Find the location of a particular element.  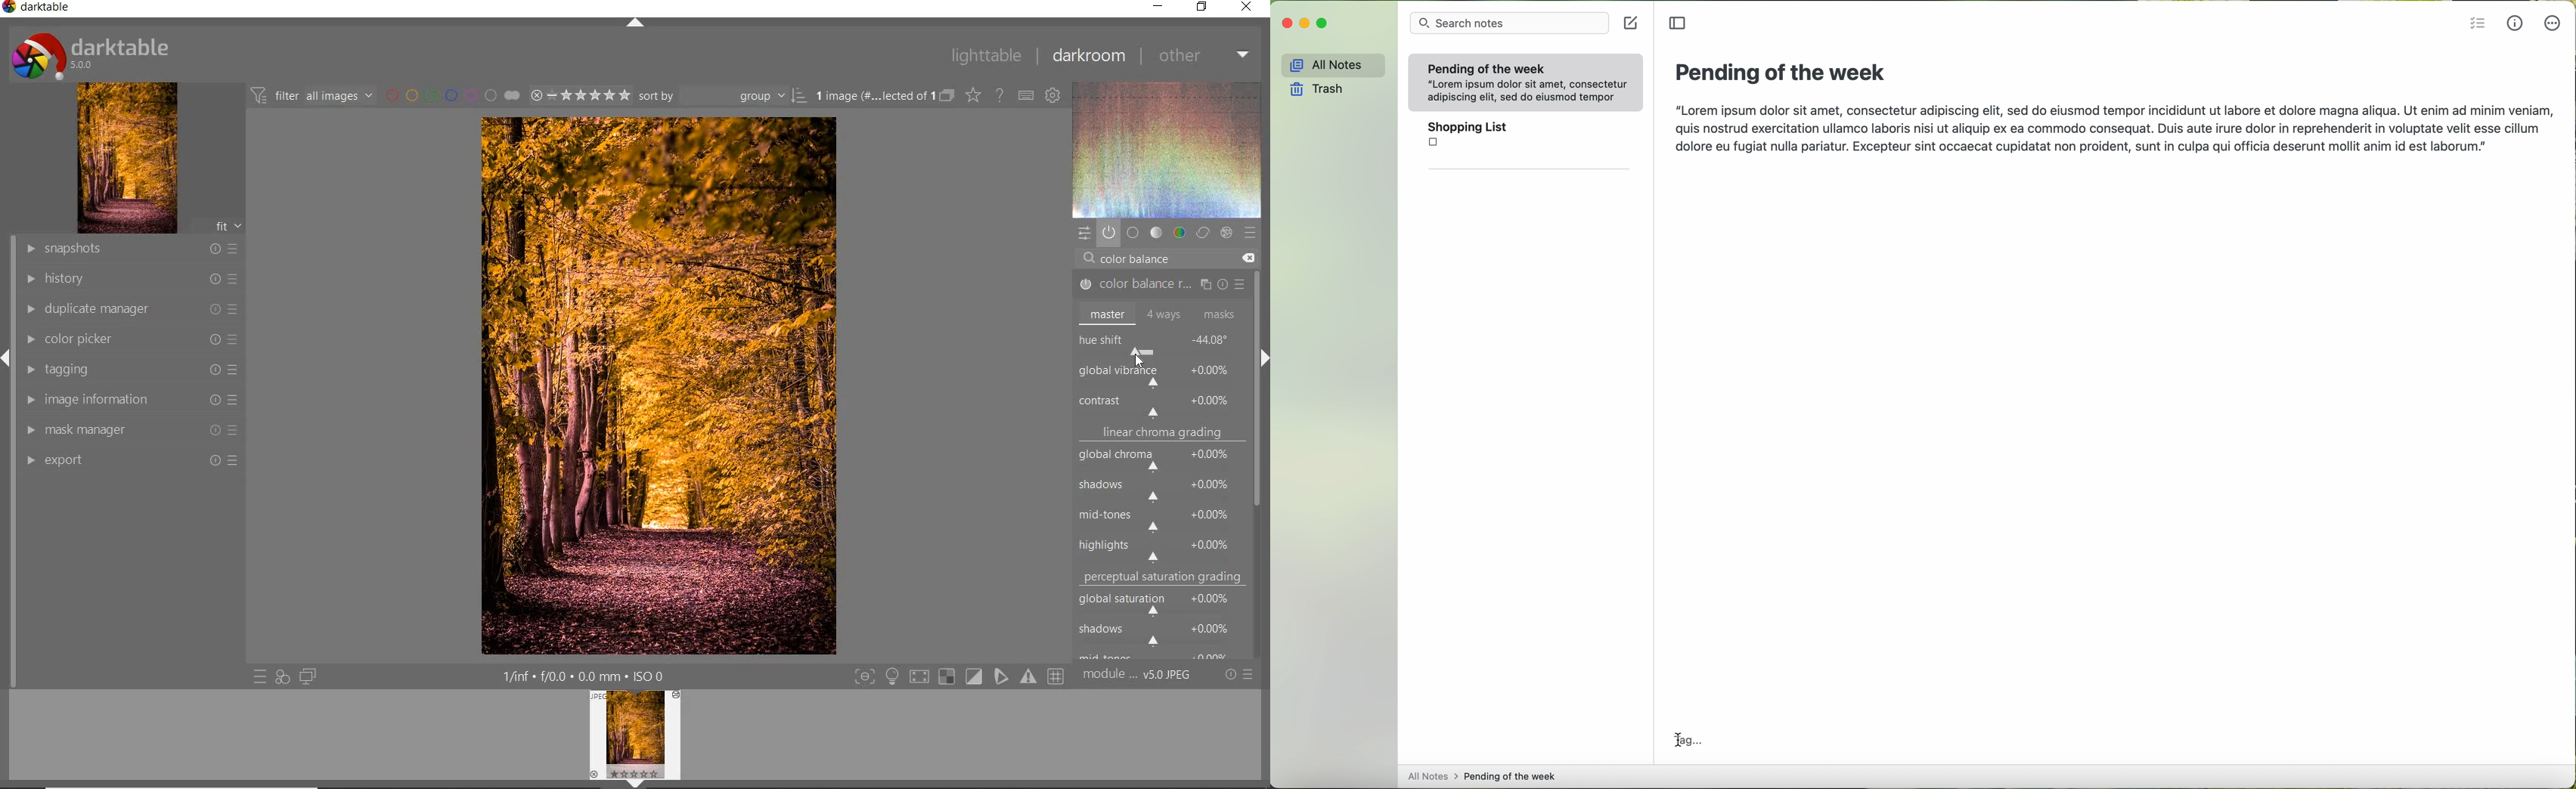

pending of the week is located at coordinates (1779, 73).